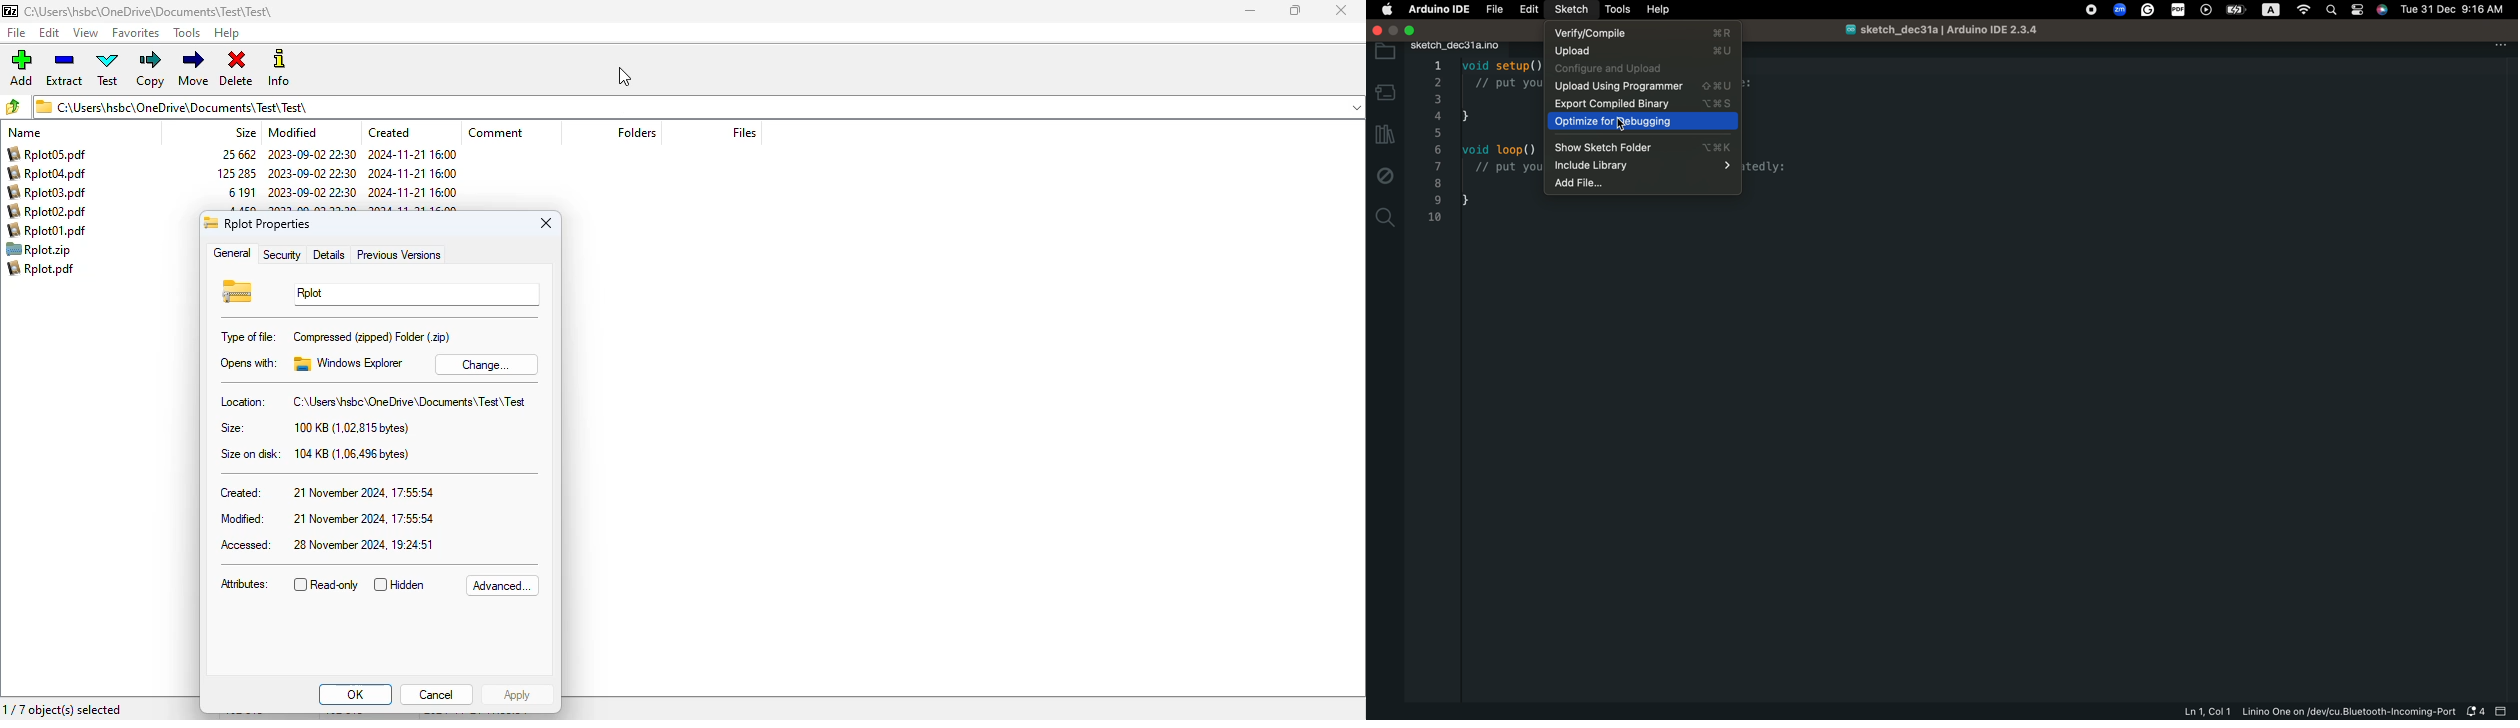 The height and width of the screenshot is (728, 2520). What do you see at coordinates (236, 175) in the screenshot?
I see `size` at bounding box center [236, 175].